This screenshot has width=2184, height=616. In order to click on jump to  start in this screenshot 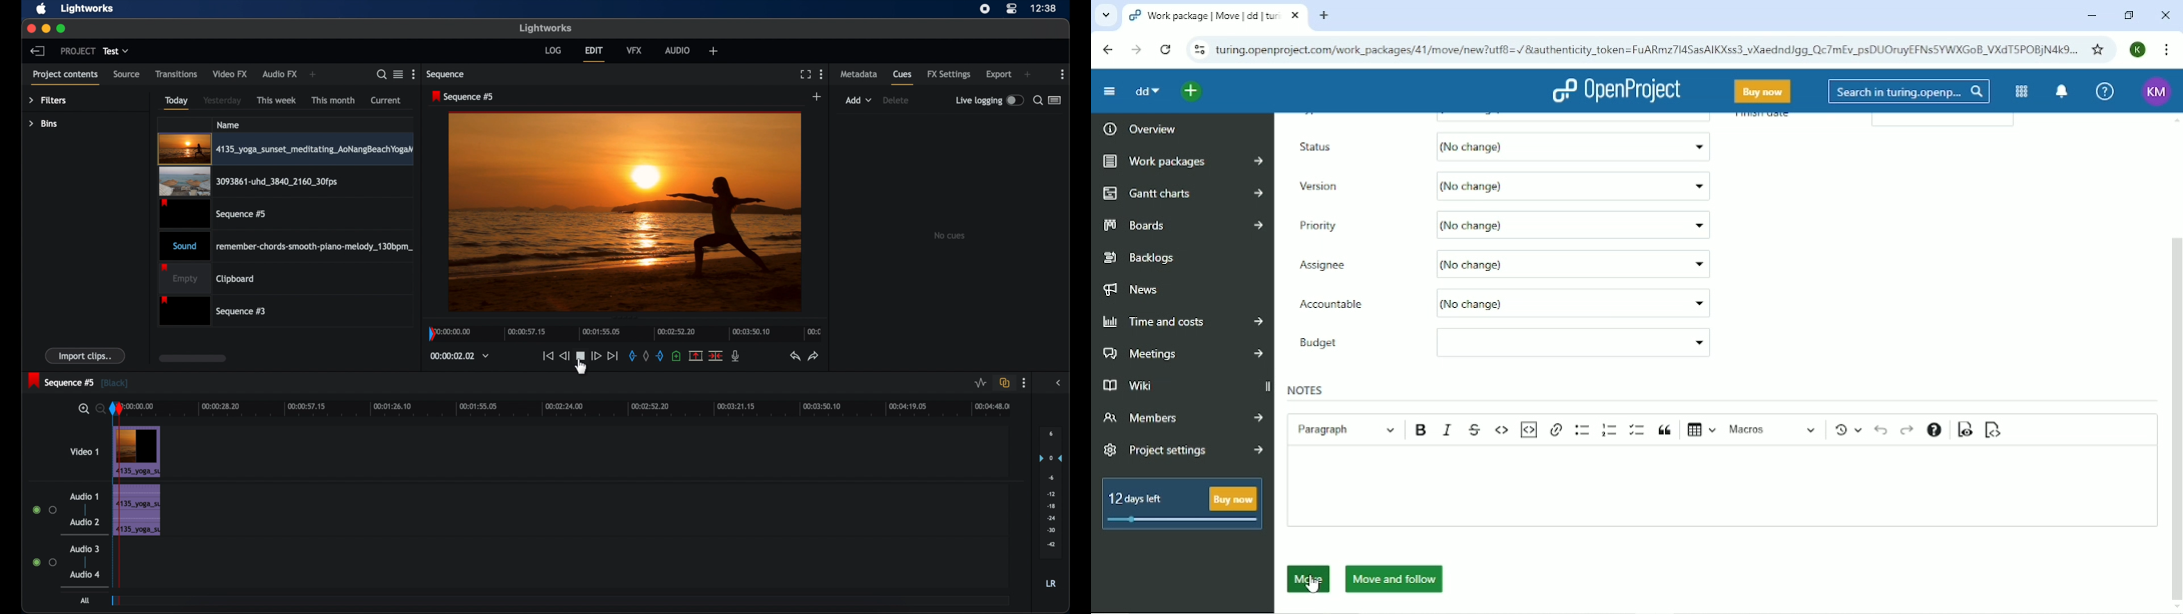, I will do `click(547, 356)`.